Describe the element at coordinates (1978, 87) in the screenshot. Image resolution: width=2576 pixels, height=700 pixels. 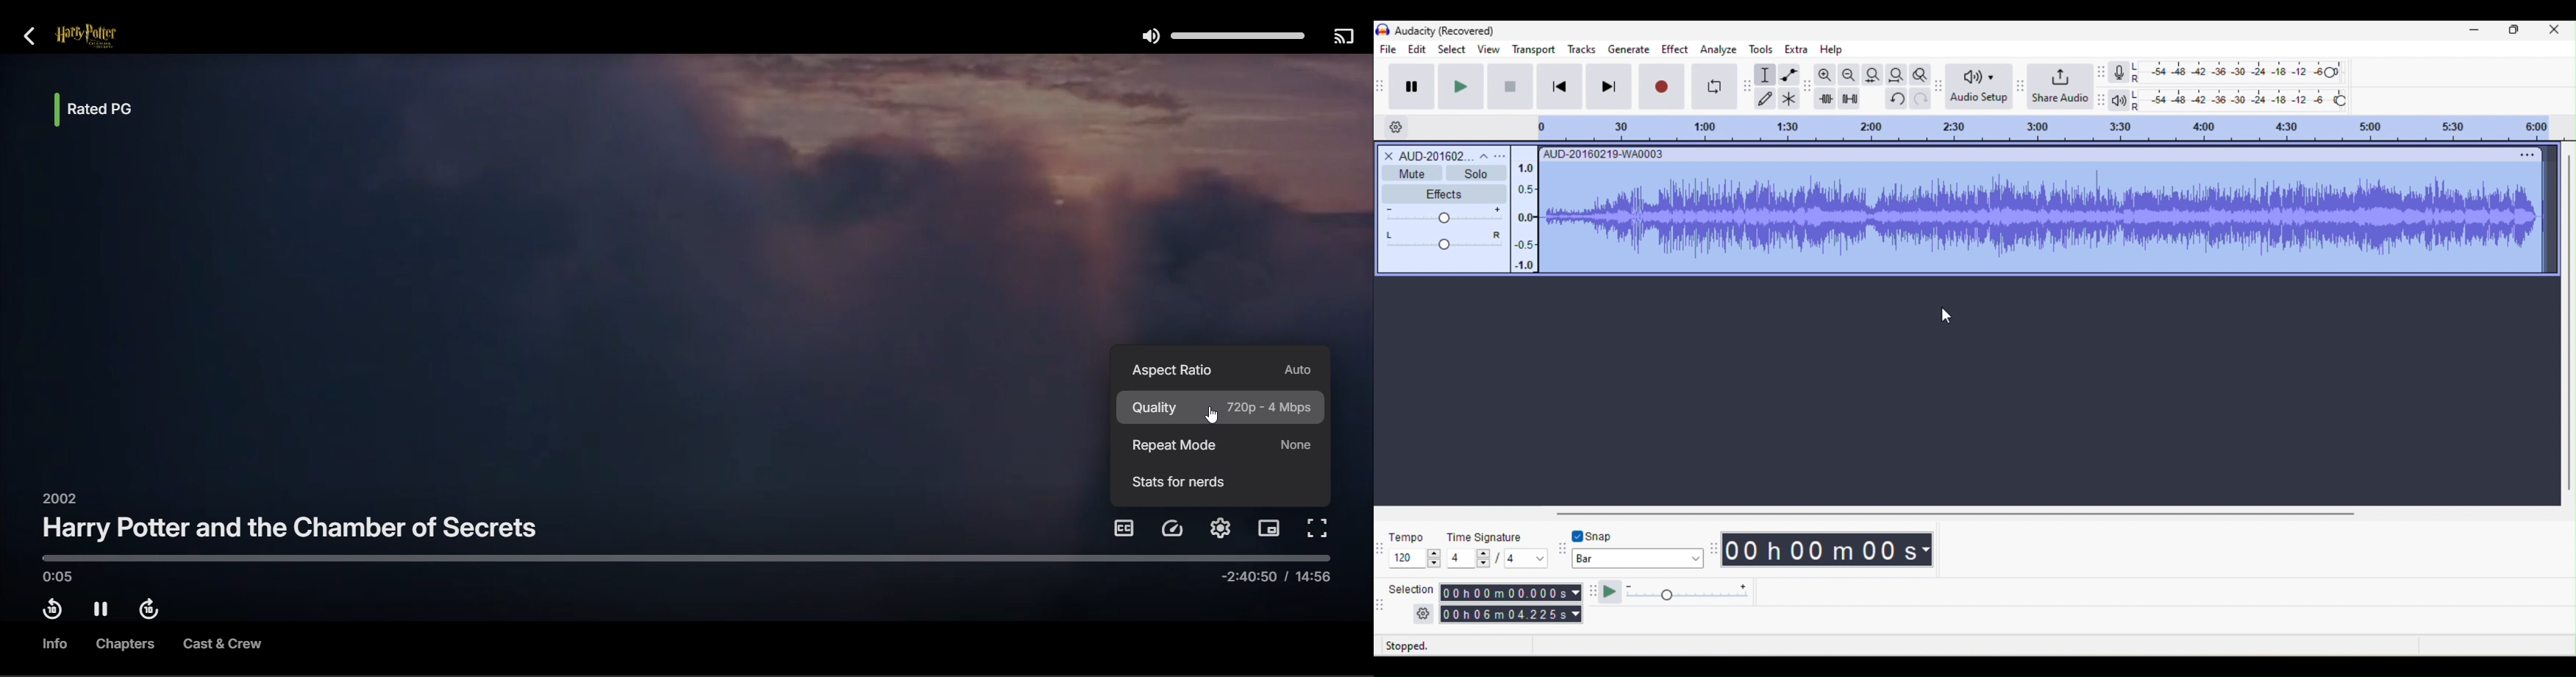
I see `audio setup` at that location.